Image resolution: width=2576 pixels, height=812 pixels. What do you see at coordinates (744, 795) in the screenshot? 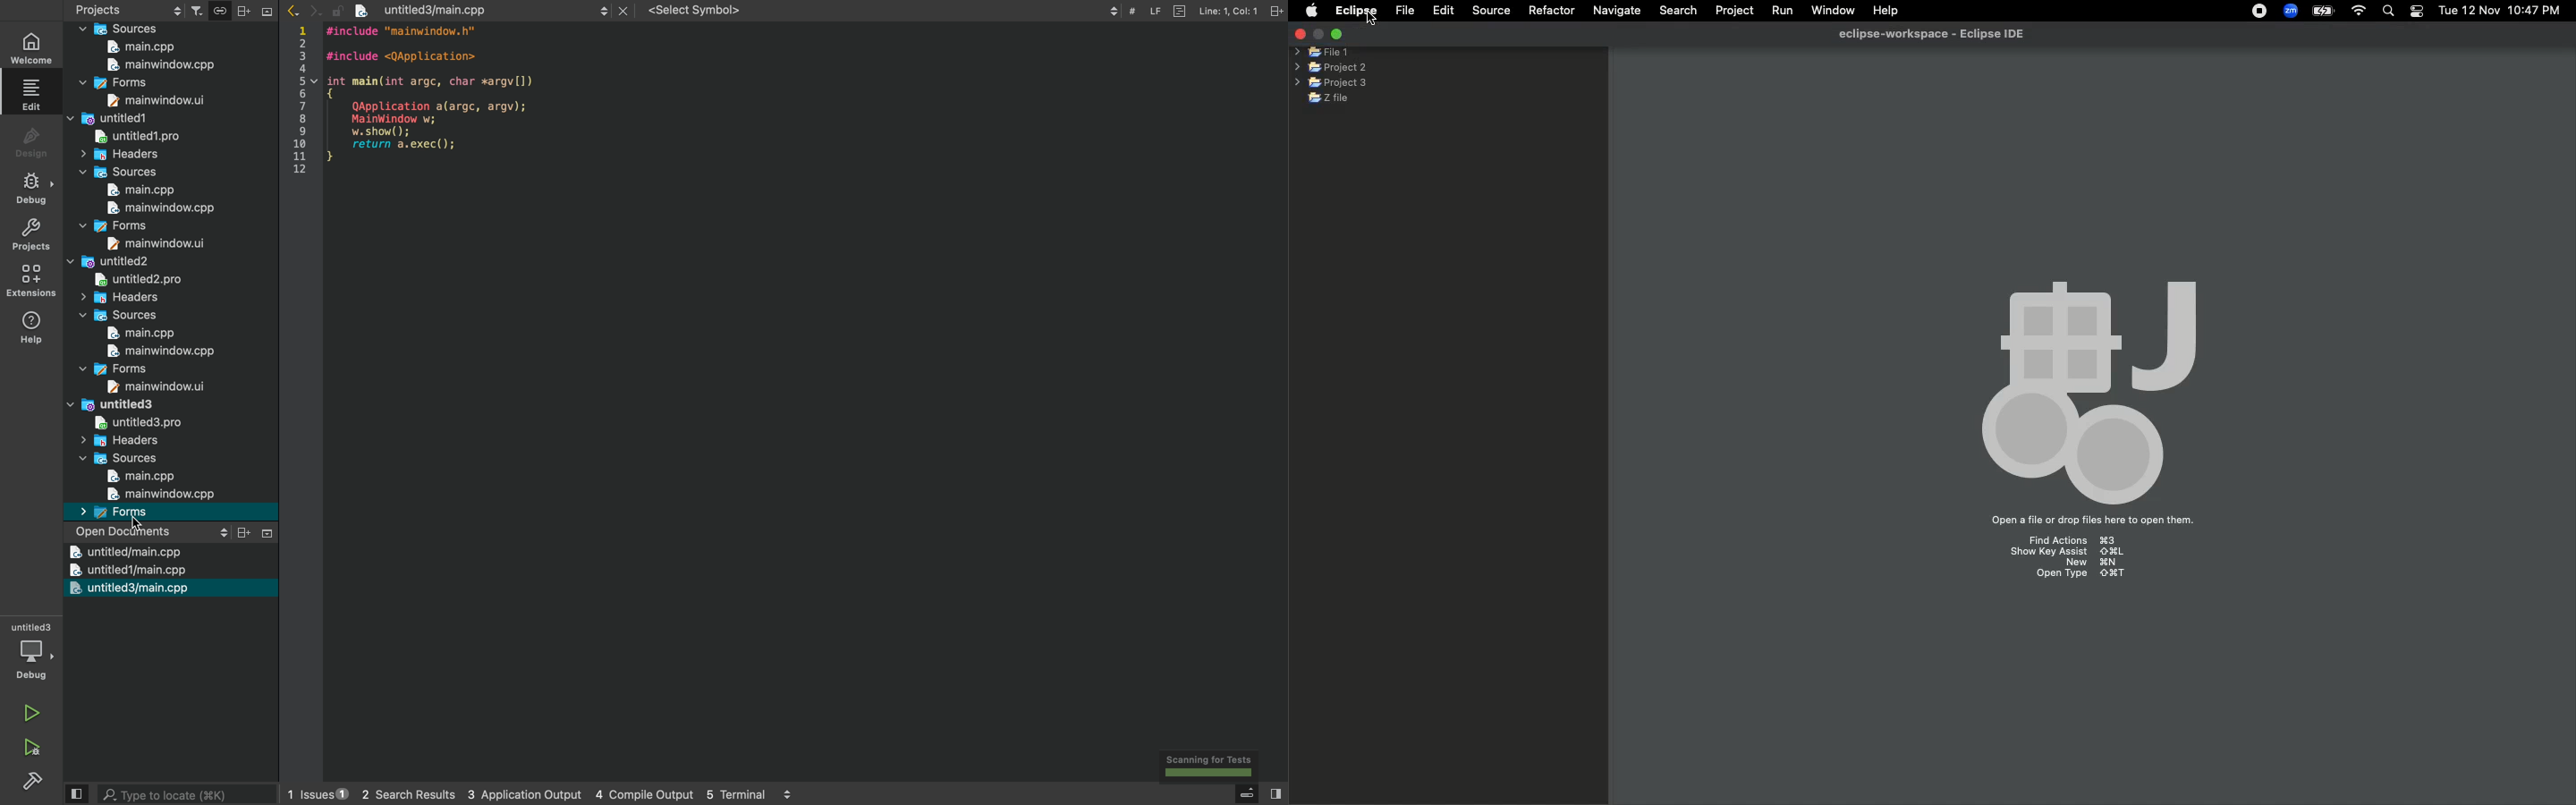
I see `5 terminal` at bounding box center [744, 795].